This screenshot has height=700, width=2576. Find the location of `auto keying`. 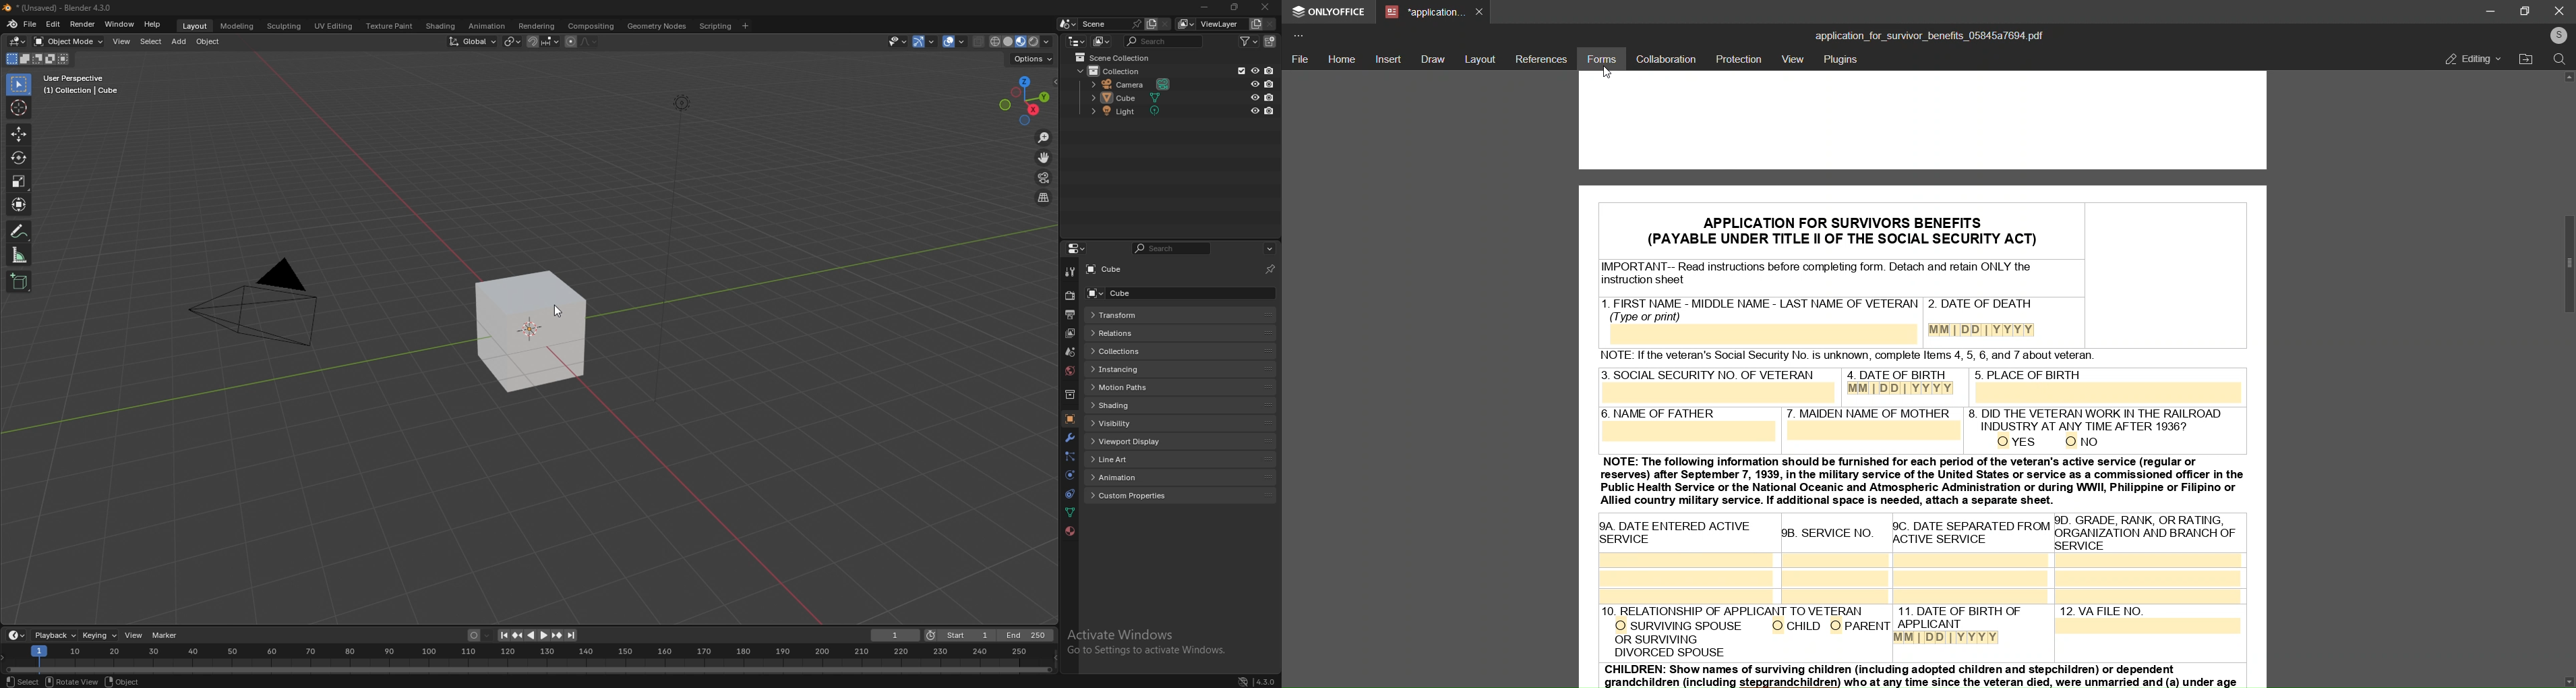

auto keying is located at coordinates (480, 635).